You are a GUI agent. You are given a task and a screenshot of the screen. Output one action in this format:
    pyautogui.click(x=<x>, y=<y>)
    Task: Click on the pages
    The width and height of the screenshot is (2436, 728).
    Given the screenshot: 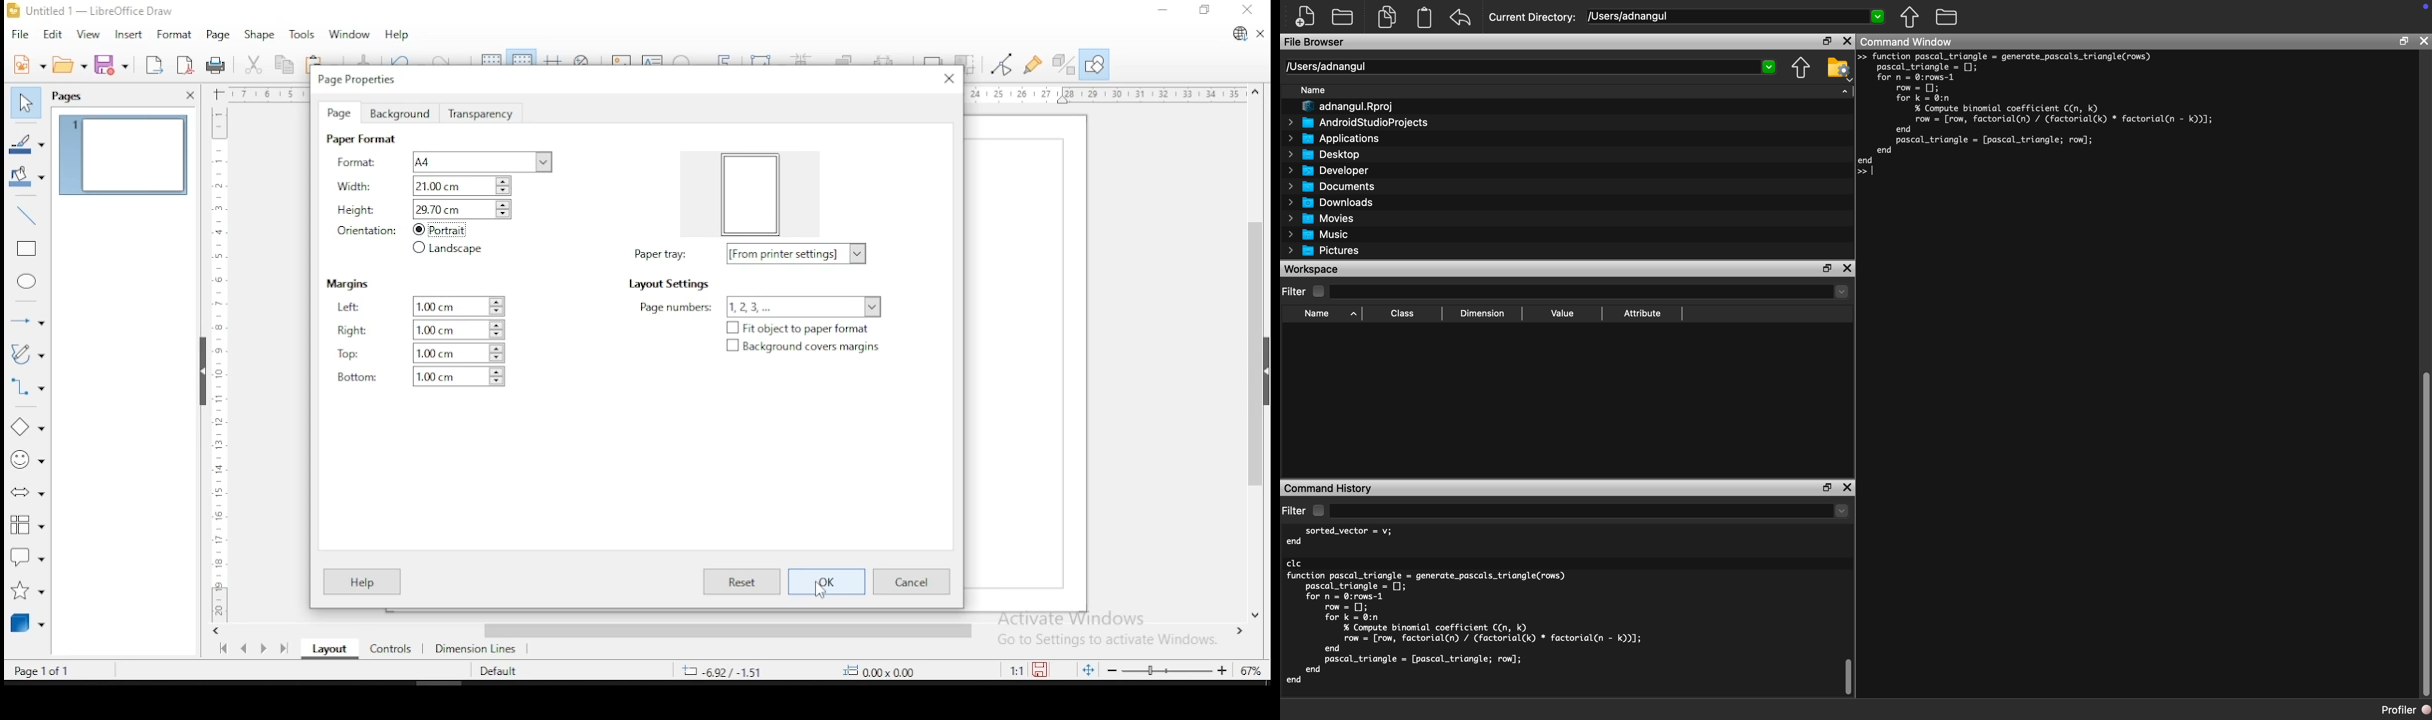 What is the action you would take?
    pyautogui.click(x=70, y=96)
    